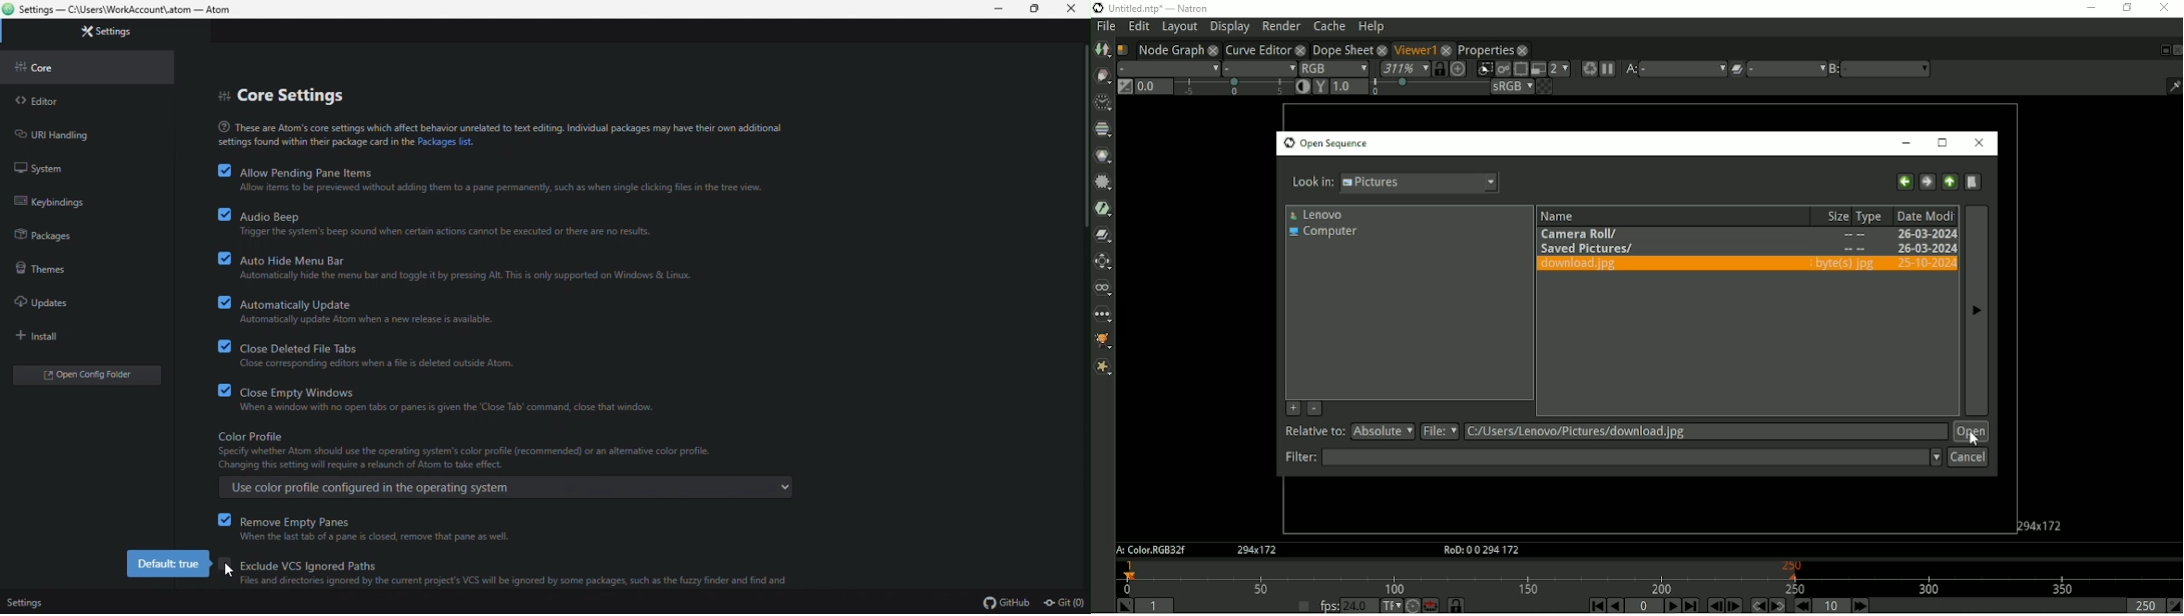 Image resolution: width=2184 pixels, height=616 pixels. What do you see at coordinates (501, 134) in the screenshot?
I see `Text` at bounding box center [501, 134].